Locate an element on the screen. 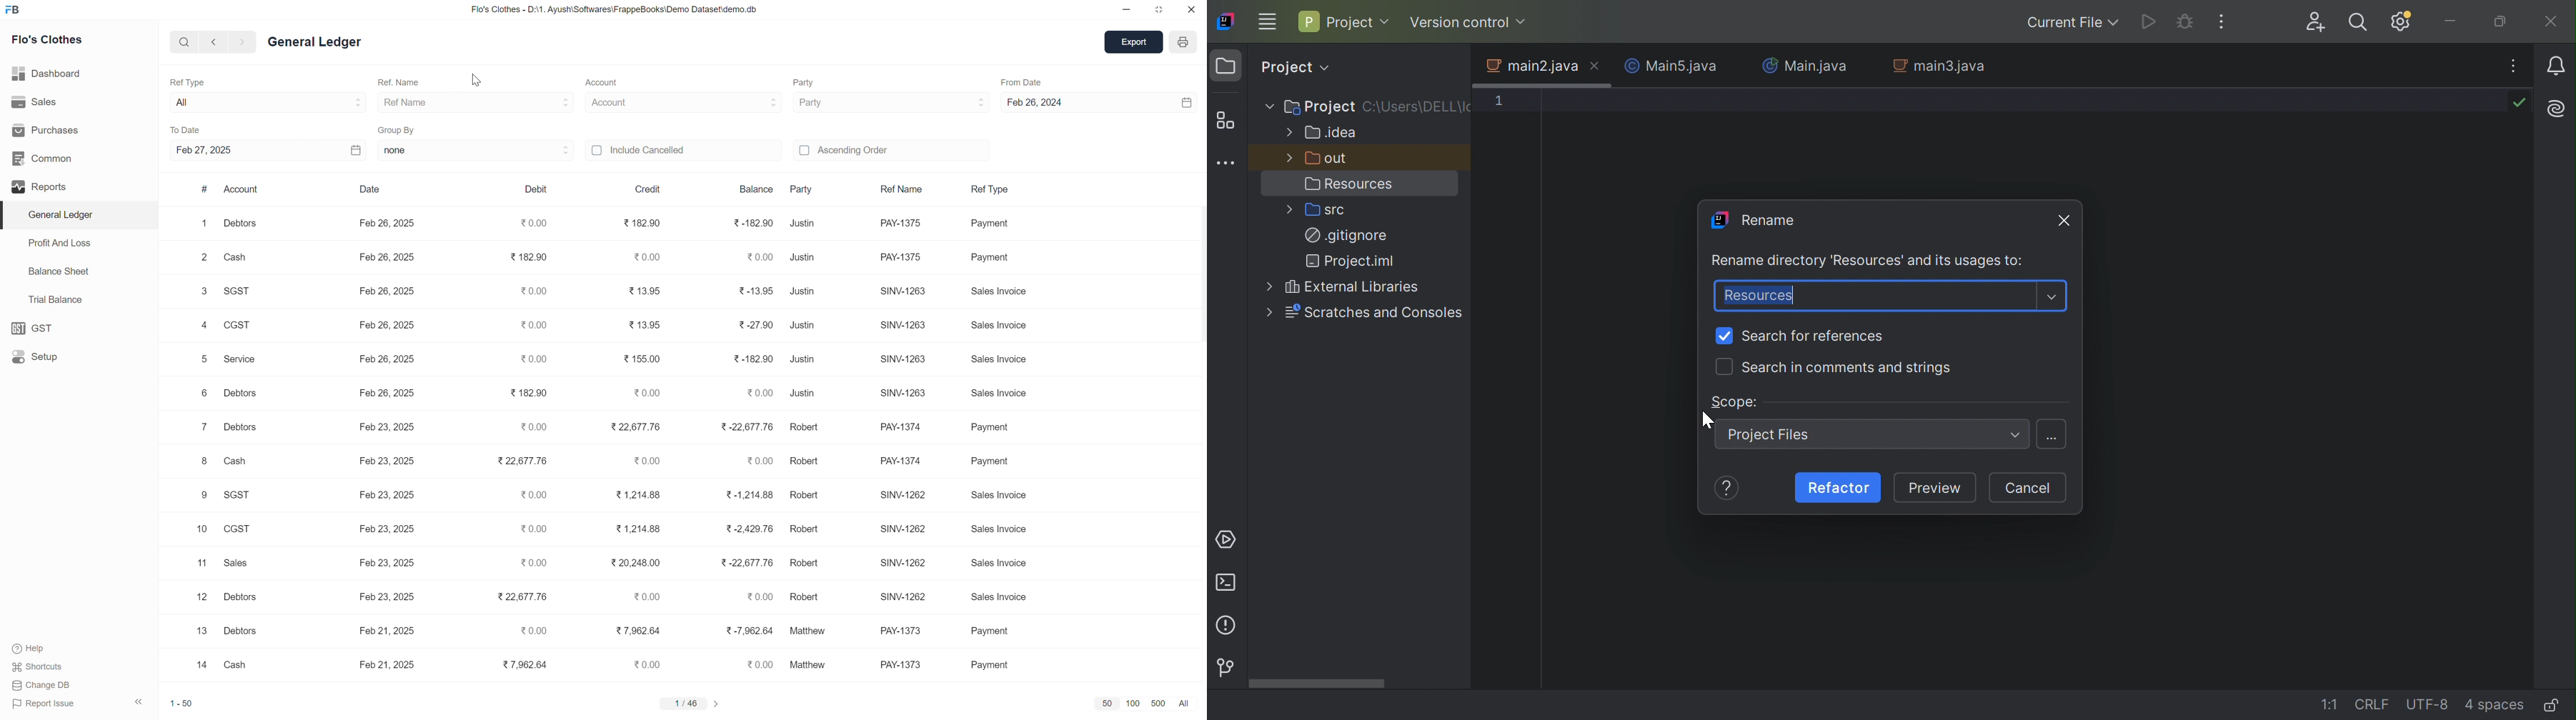 The image size is (2576, 728). debtors is located at coordinates (241, 392).